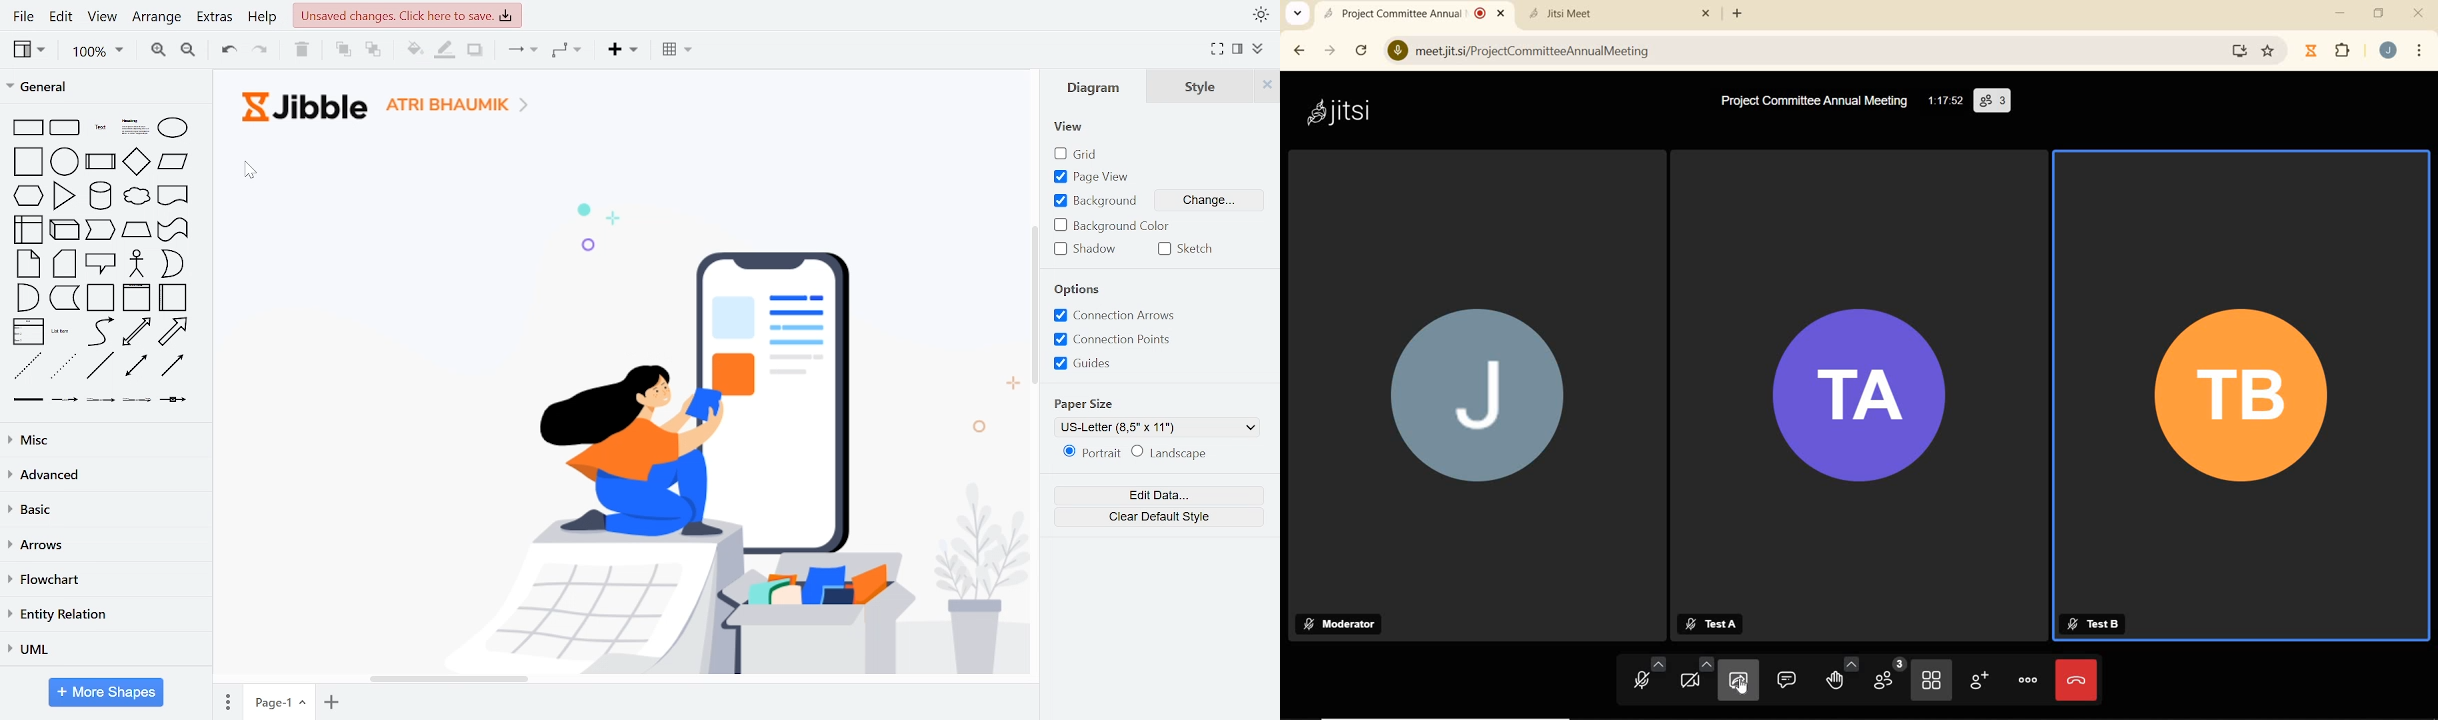 Image resolution: width=2464 pixels, height=728 pixels. Describe the element at coordinates (1841, 678) in the screenshot. I see `RAISE YOUR HAND` at that location.